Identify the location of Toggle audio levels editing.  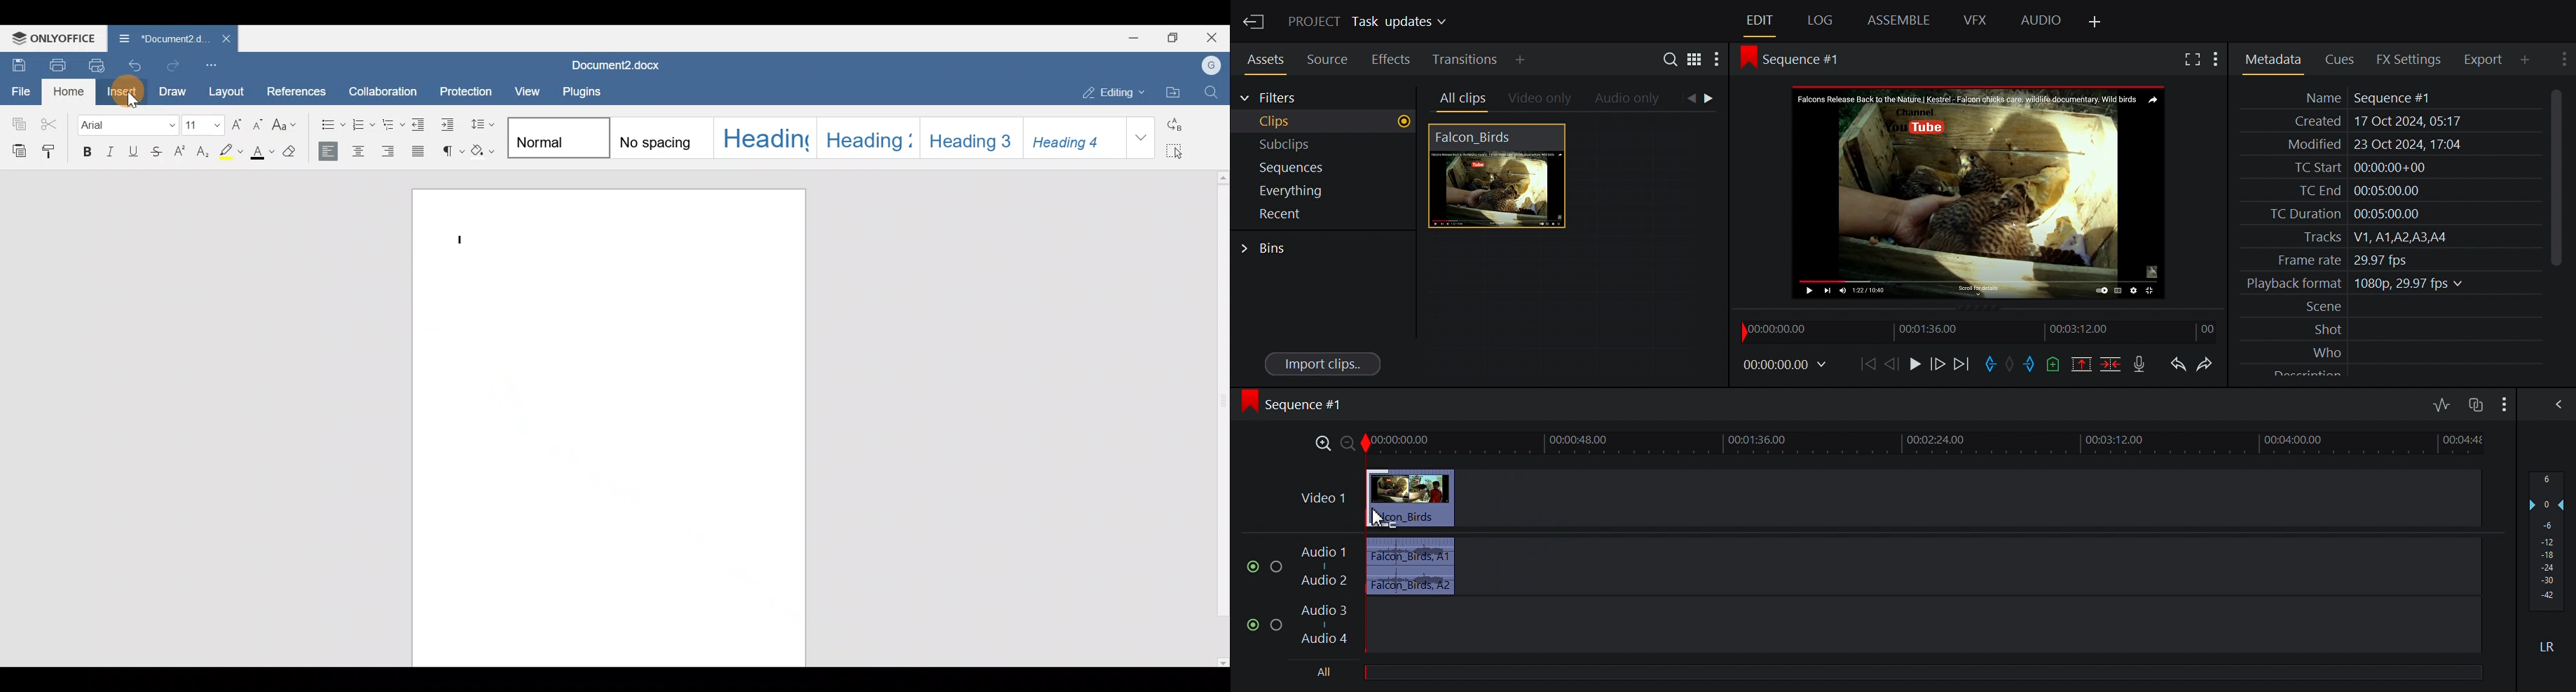
(2442, 403).